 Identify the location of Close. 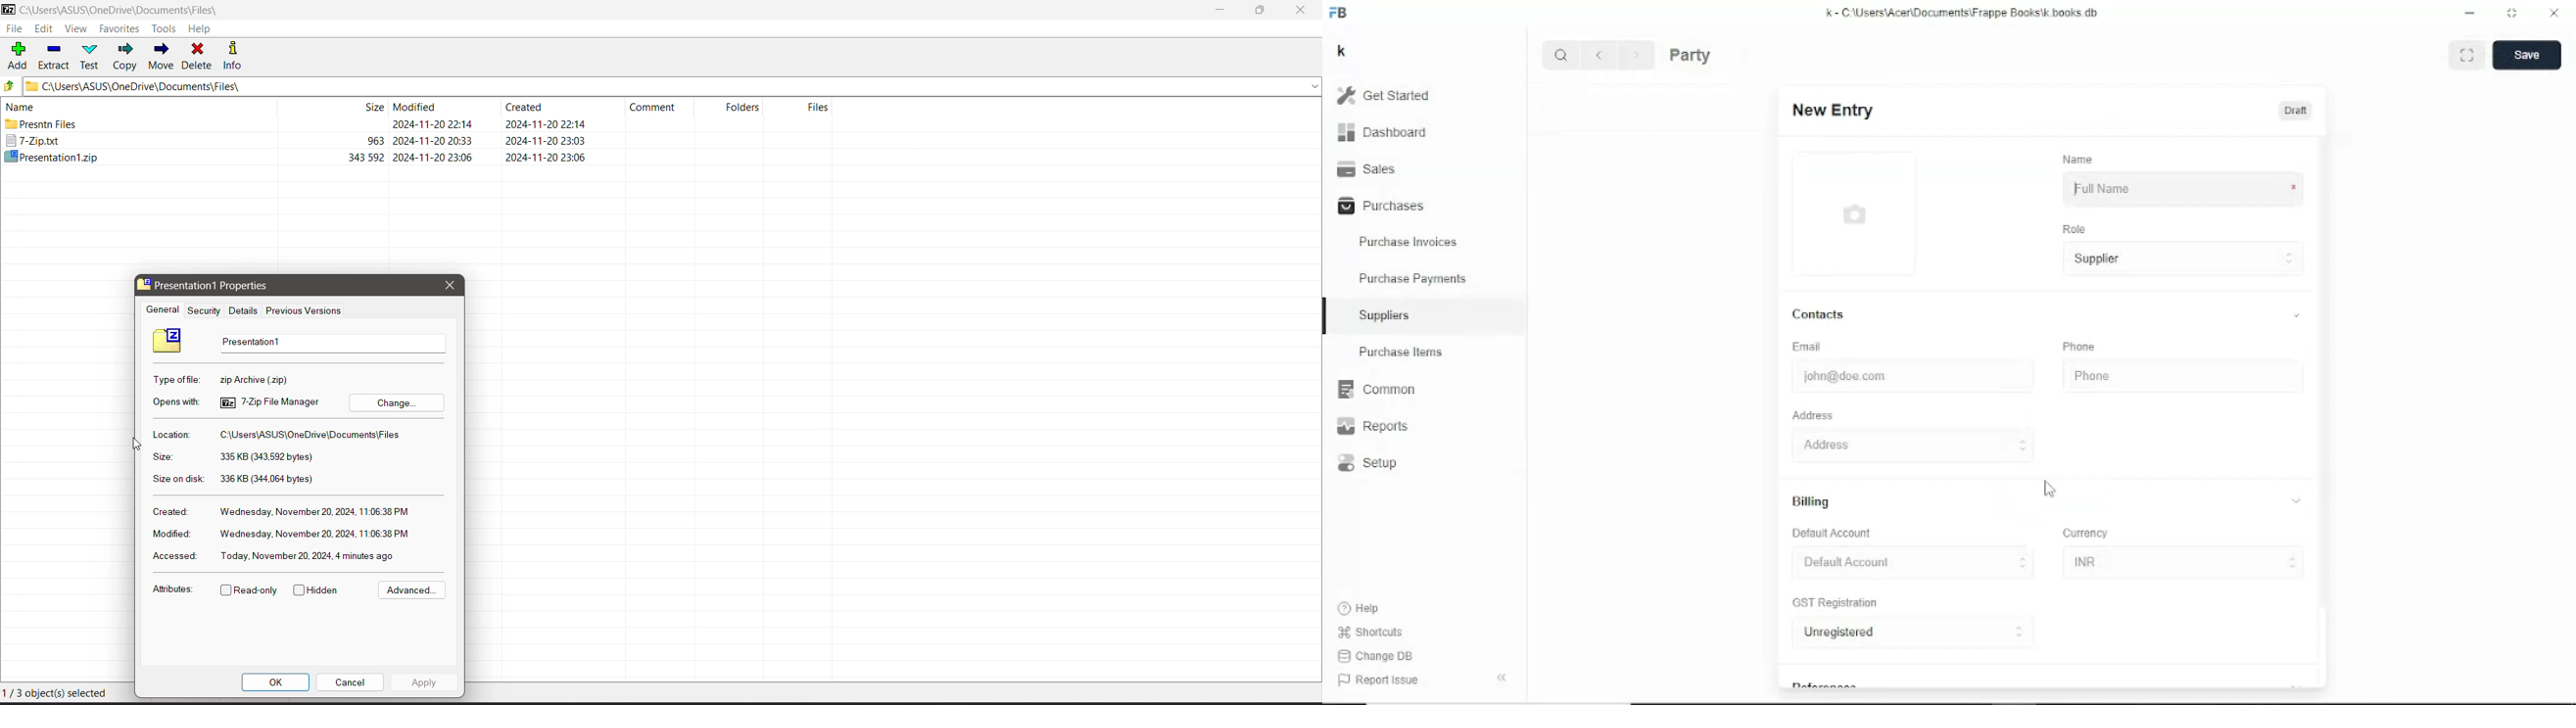
(450, 286).